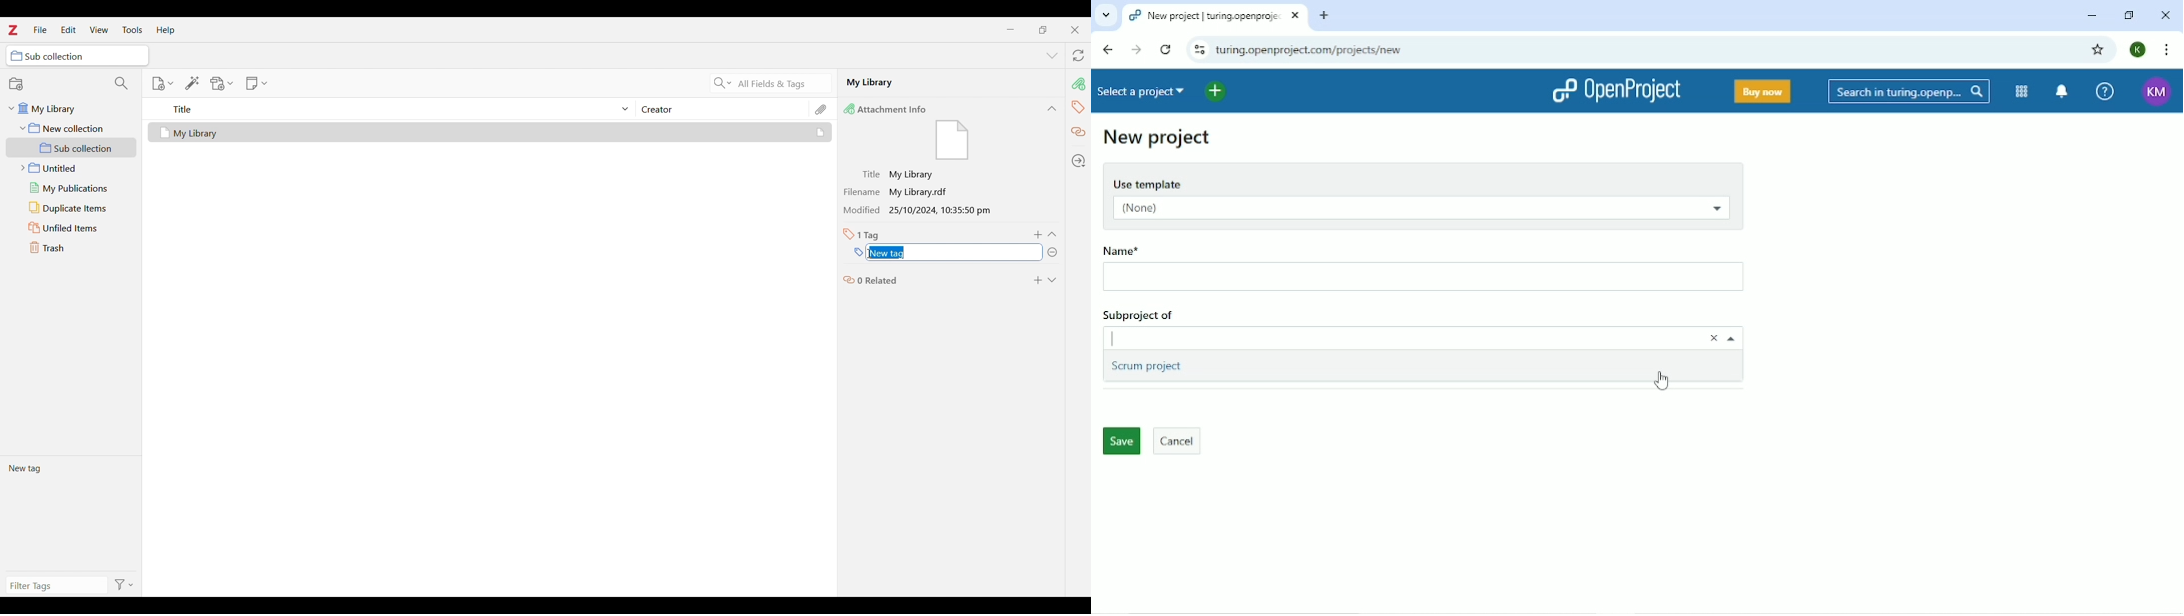 The height and width of the screenshot is (616, 2184). What do you see at coordinates (899, 175) in the screenshot?
I see `Title: My Library` at bounding box center [899, 175].